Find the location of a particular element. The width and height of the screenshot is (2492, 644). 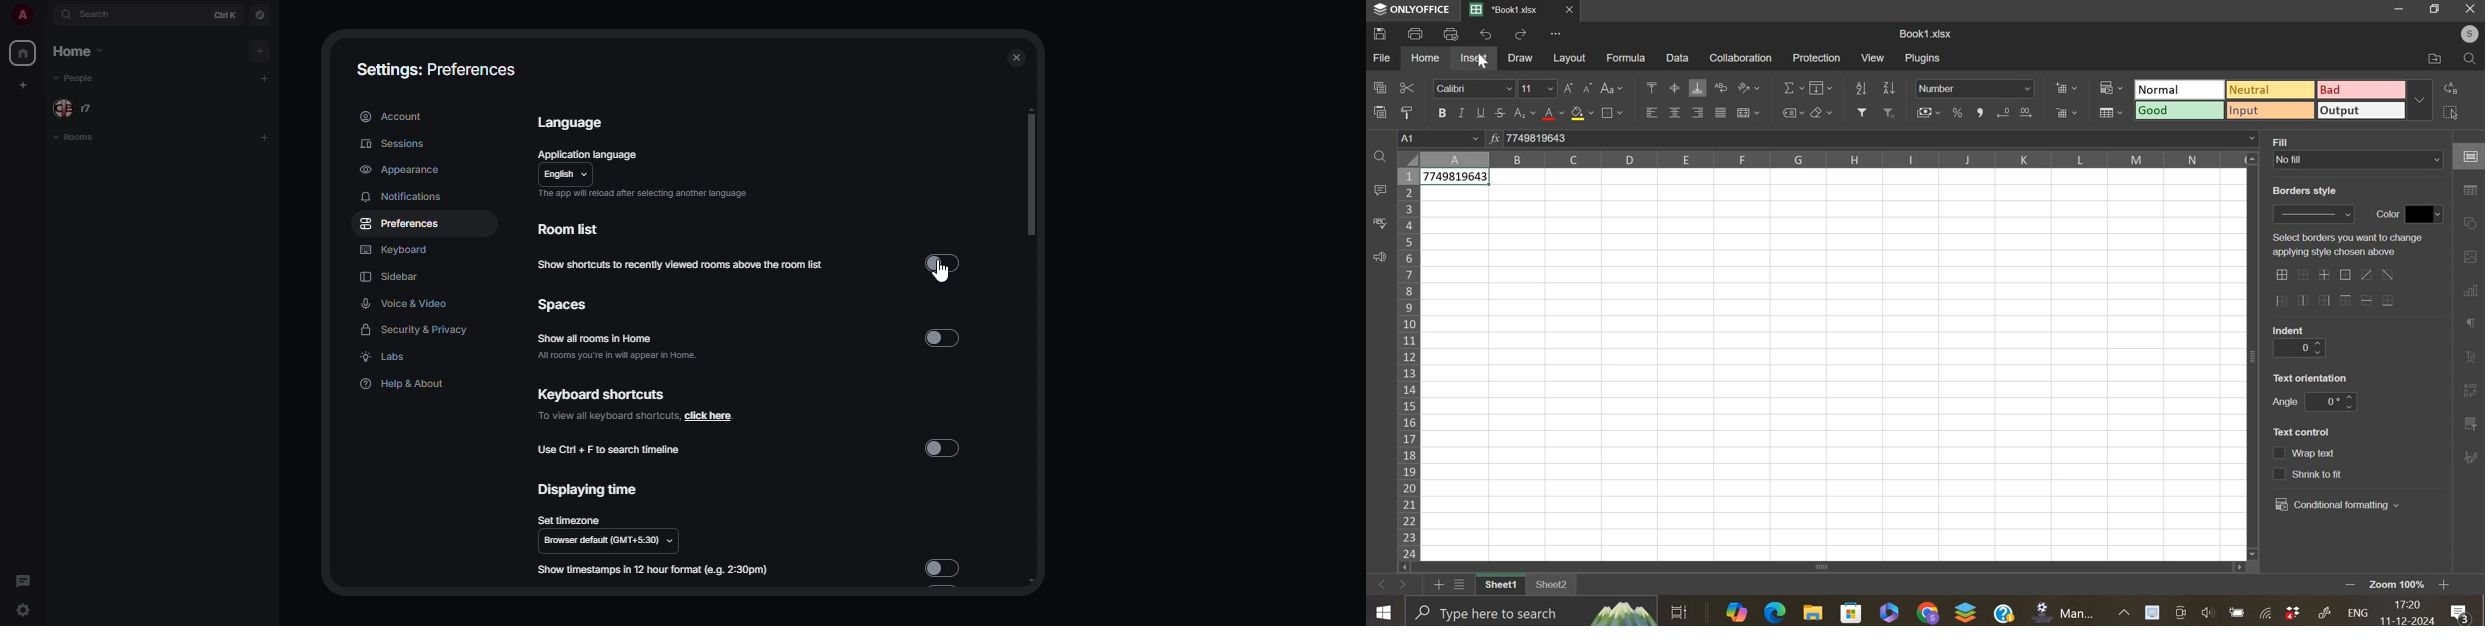

displaying time is located at coordinates (593, 489).